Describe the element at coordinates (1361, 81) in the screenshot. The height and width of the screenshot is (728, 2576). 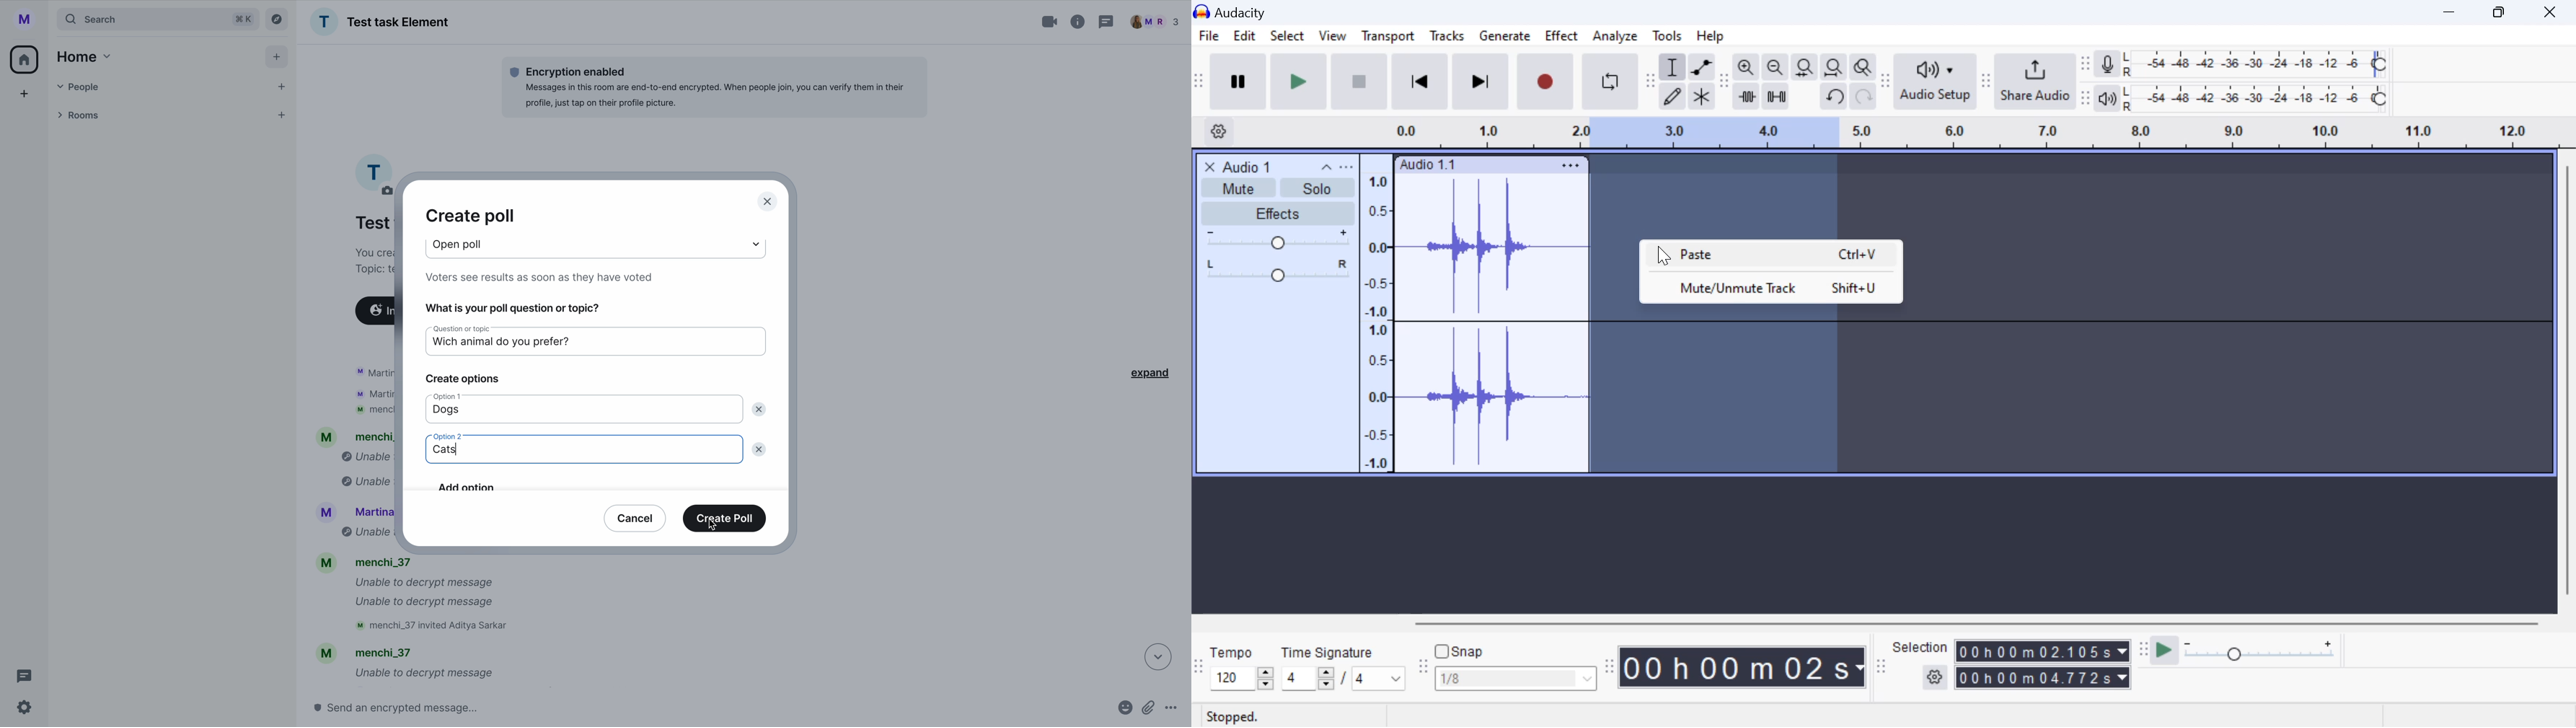
I see `Stop` at that location.